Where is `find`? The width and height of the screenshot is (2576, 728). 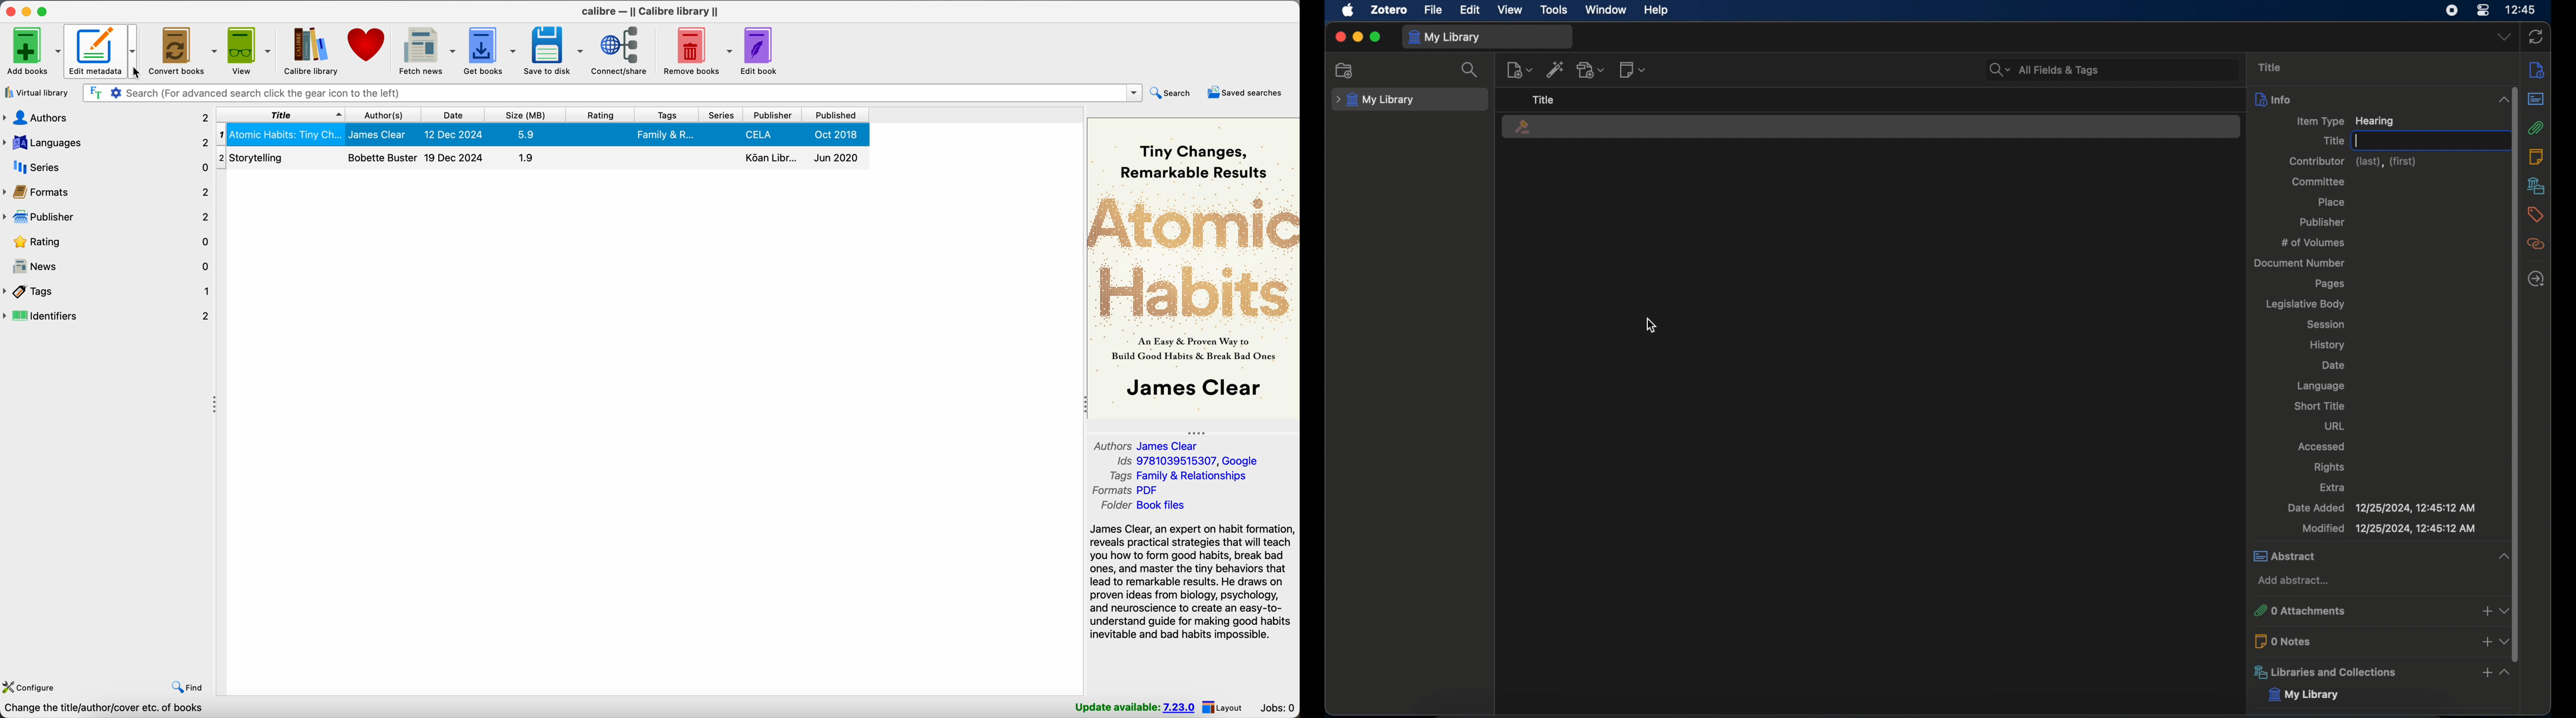 find is located at coordinates (184, 685).